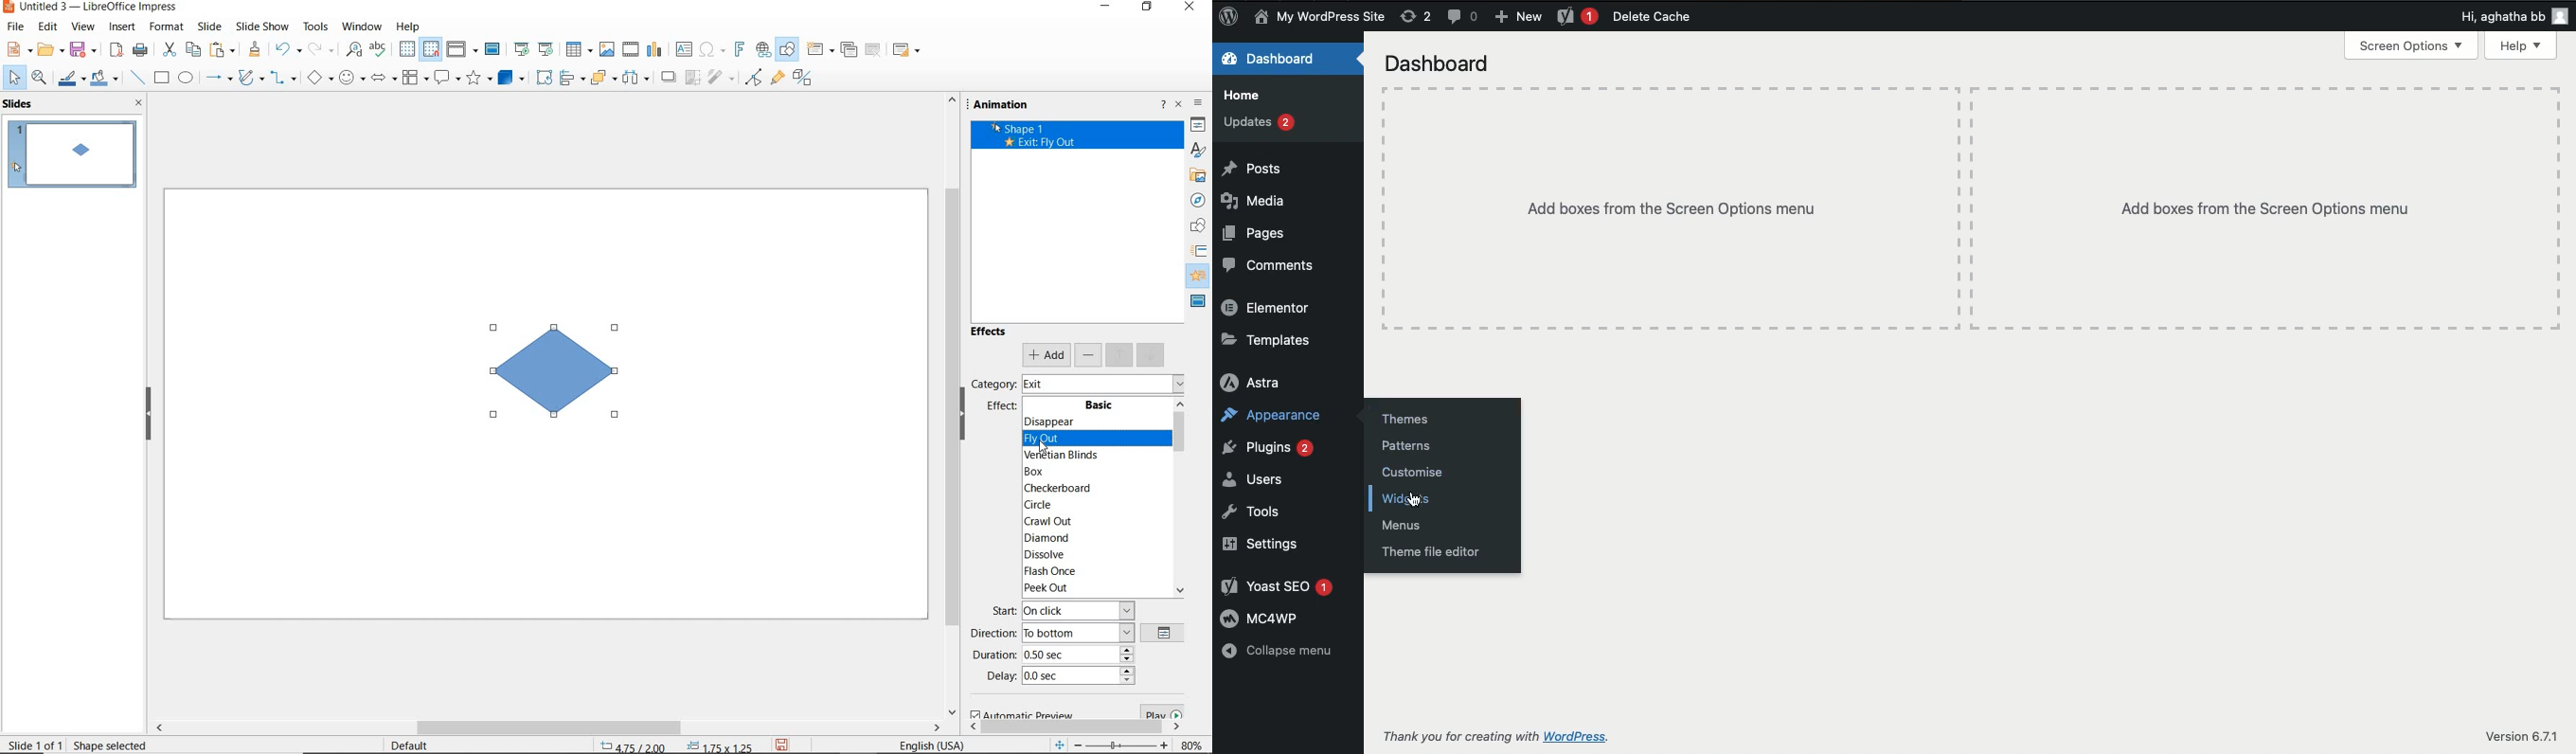 The width and height of the screenshot is (2576, 756). Describe the element at coordinates (1111, 744) in the screenshot. I see `zoom out or zoom in` at that location.